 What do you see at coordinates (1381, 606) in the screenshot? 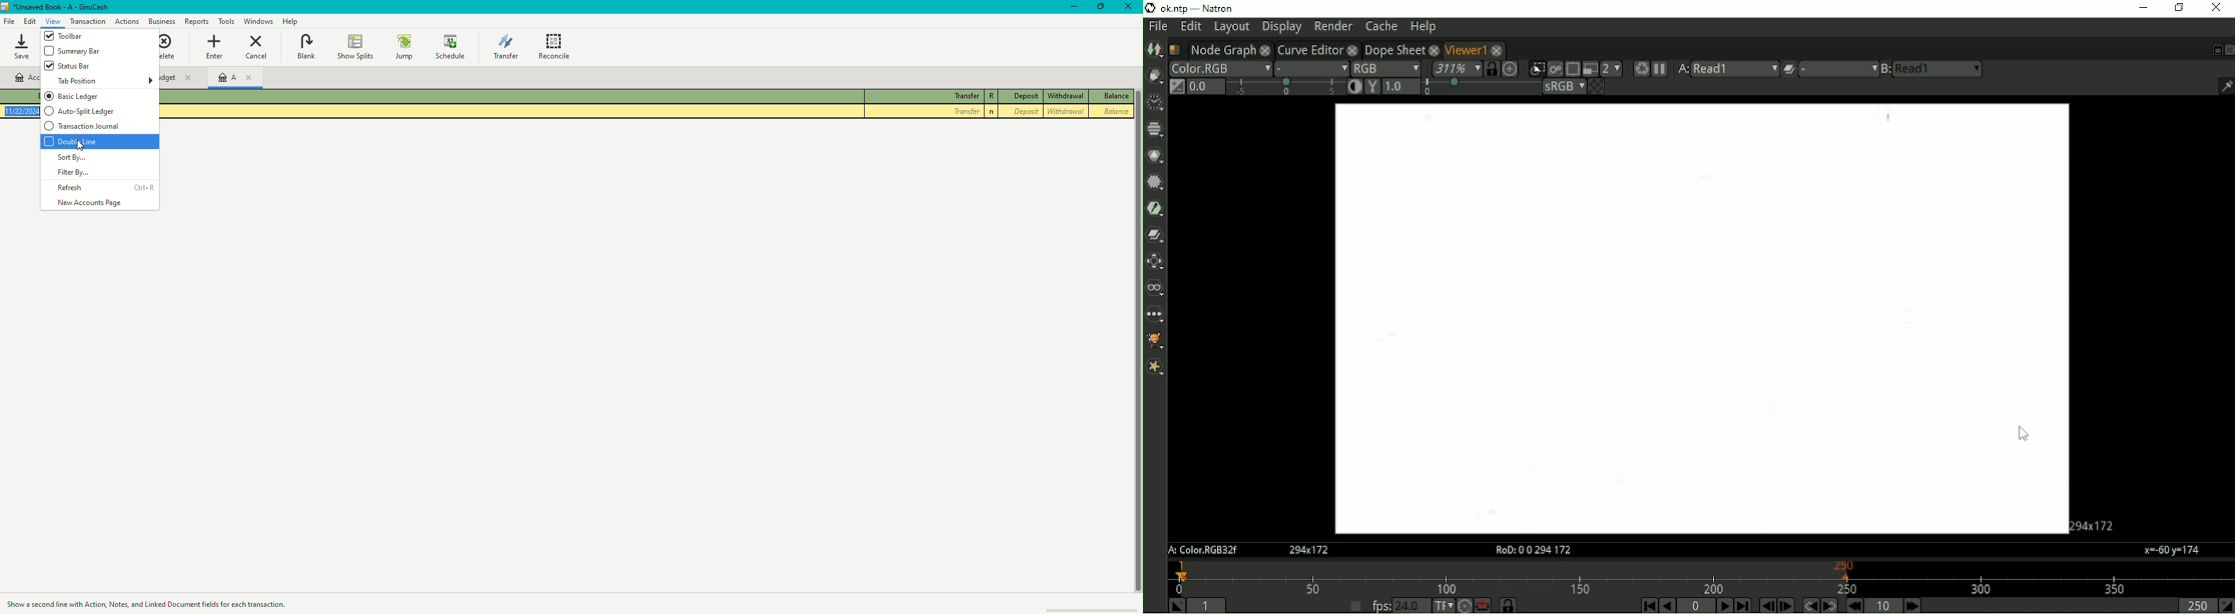
I see `fps` at bounding box center [1381, 606].